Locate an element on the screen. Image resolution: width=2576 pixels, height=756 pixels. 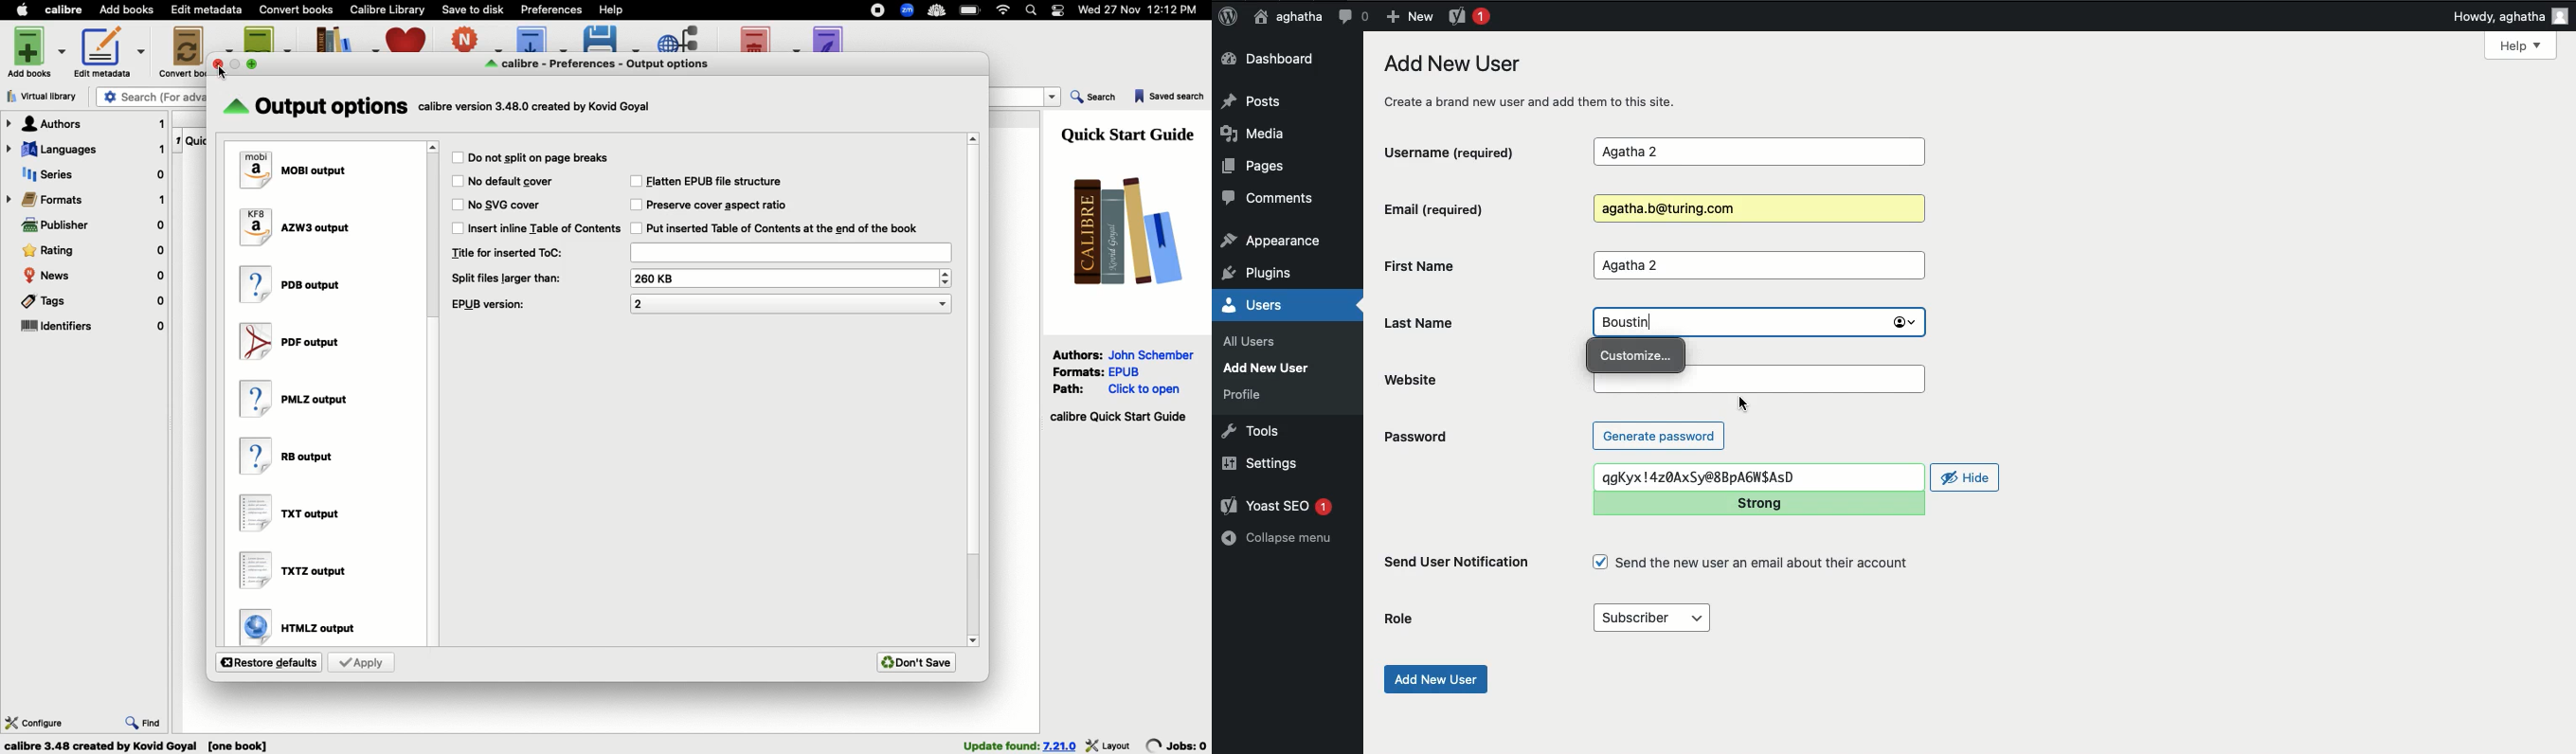
click to open is located at coordinates (1145, 390).